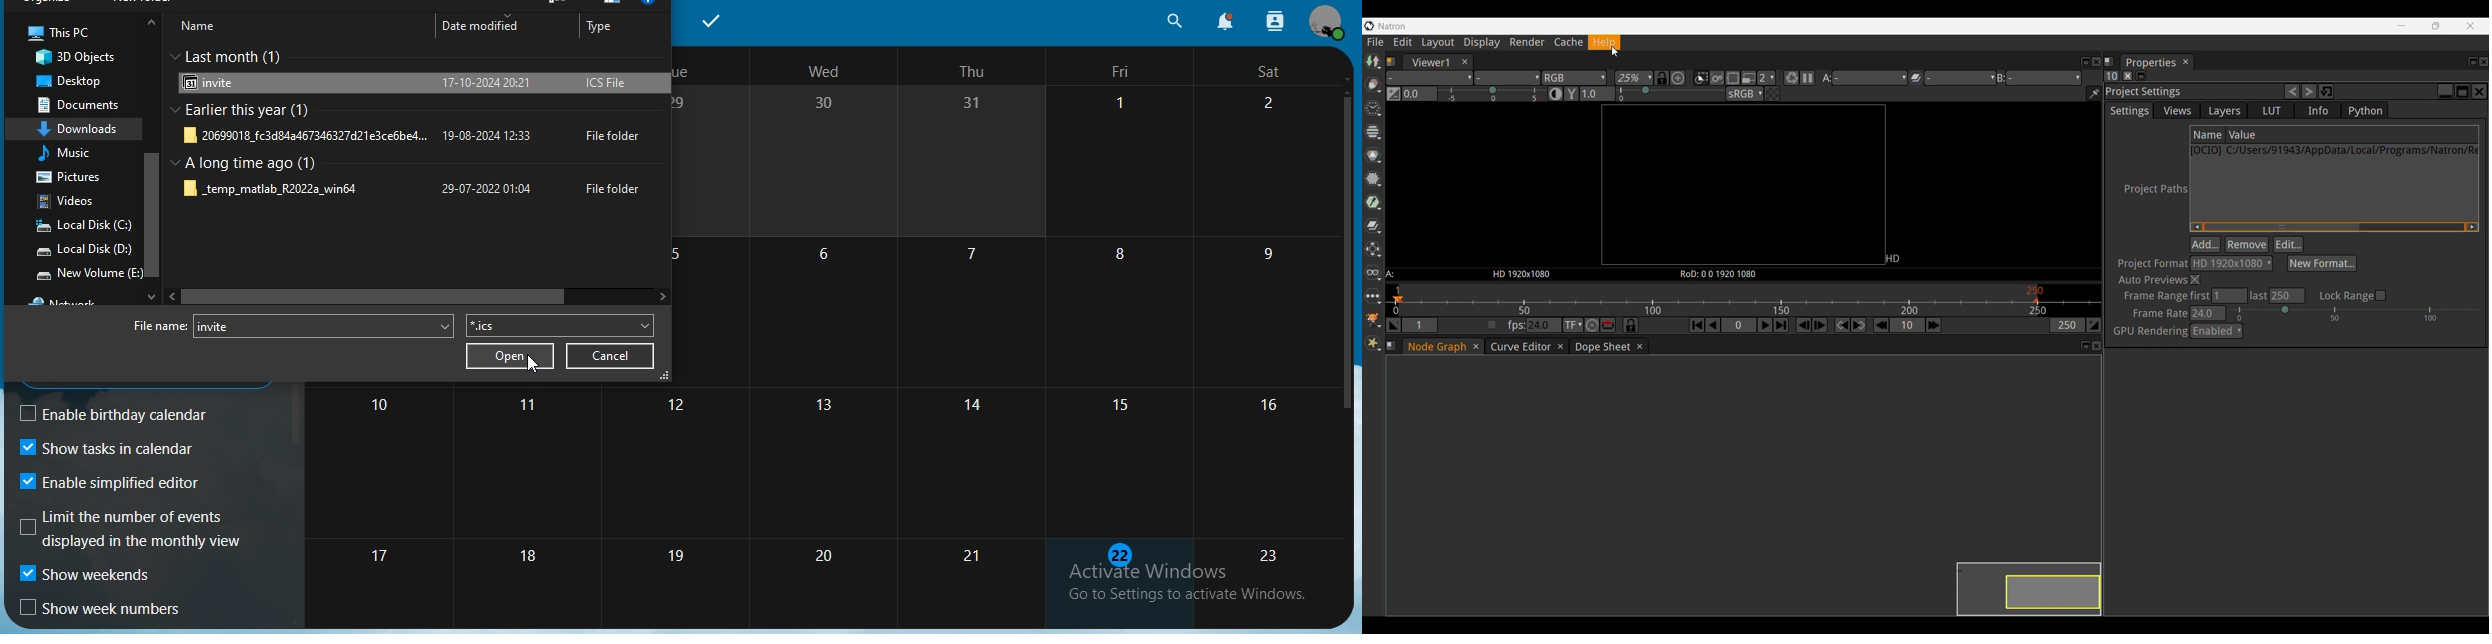 The image size is (2492, 644). Describe the element at coordinates (1574, 78) in the screenshot. I see `RGB` at that location.